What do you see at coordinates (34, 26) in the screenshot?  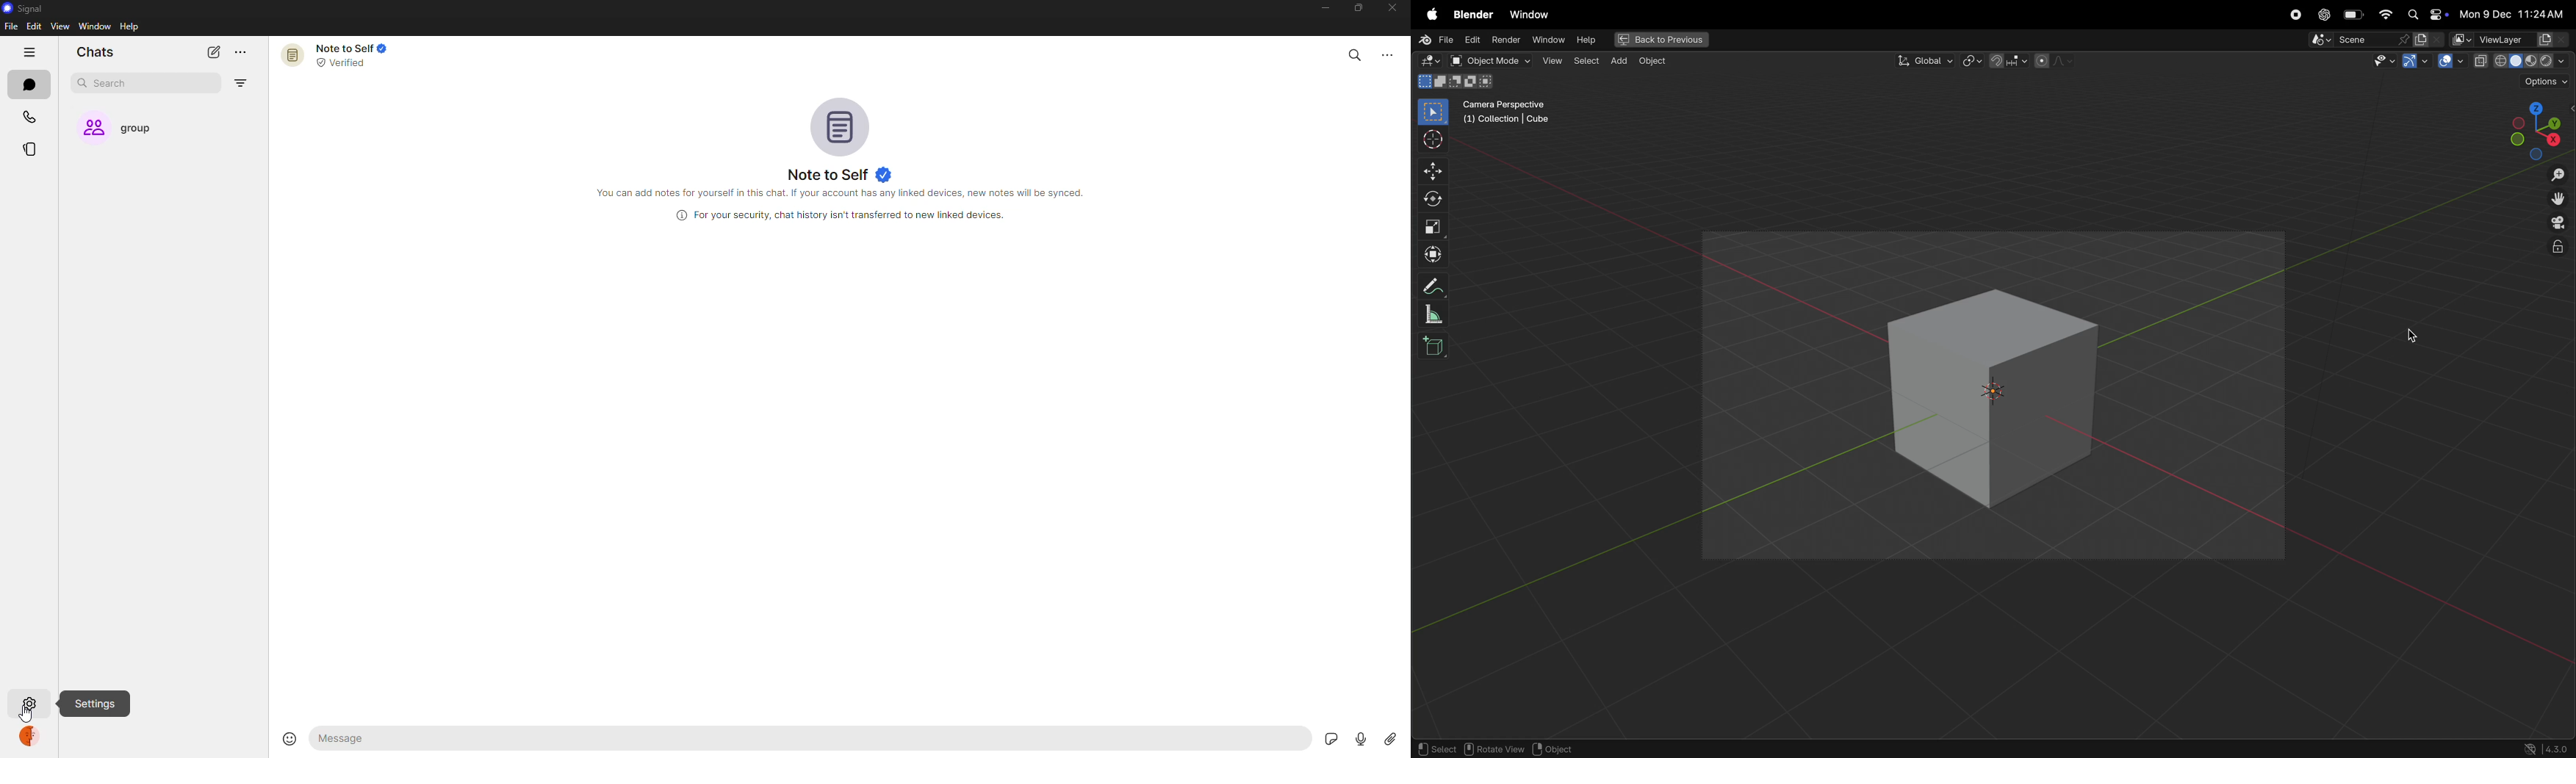 I see `edit` at bounding box center [34, 26].